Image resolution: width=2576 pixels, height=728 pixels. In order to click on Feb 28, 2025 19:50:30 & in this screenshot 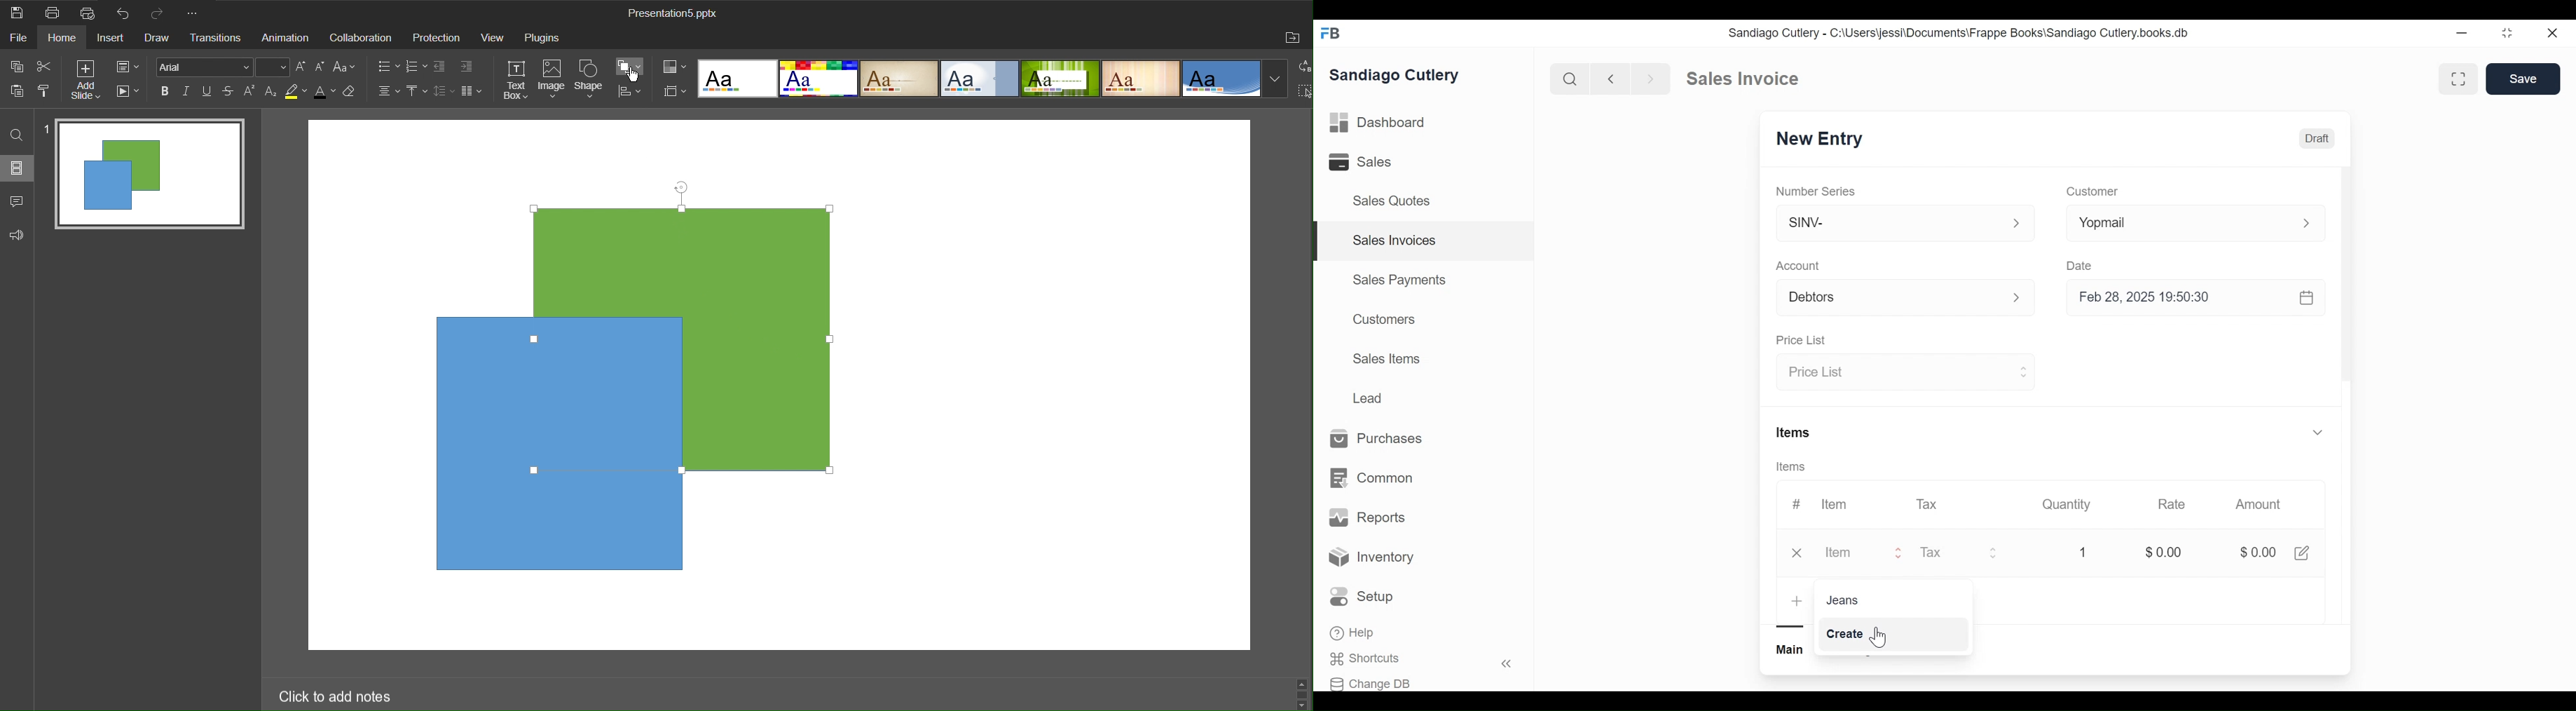, I will do `click(2199, 299)`.